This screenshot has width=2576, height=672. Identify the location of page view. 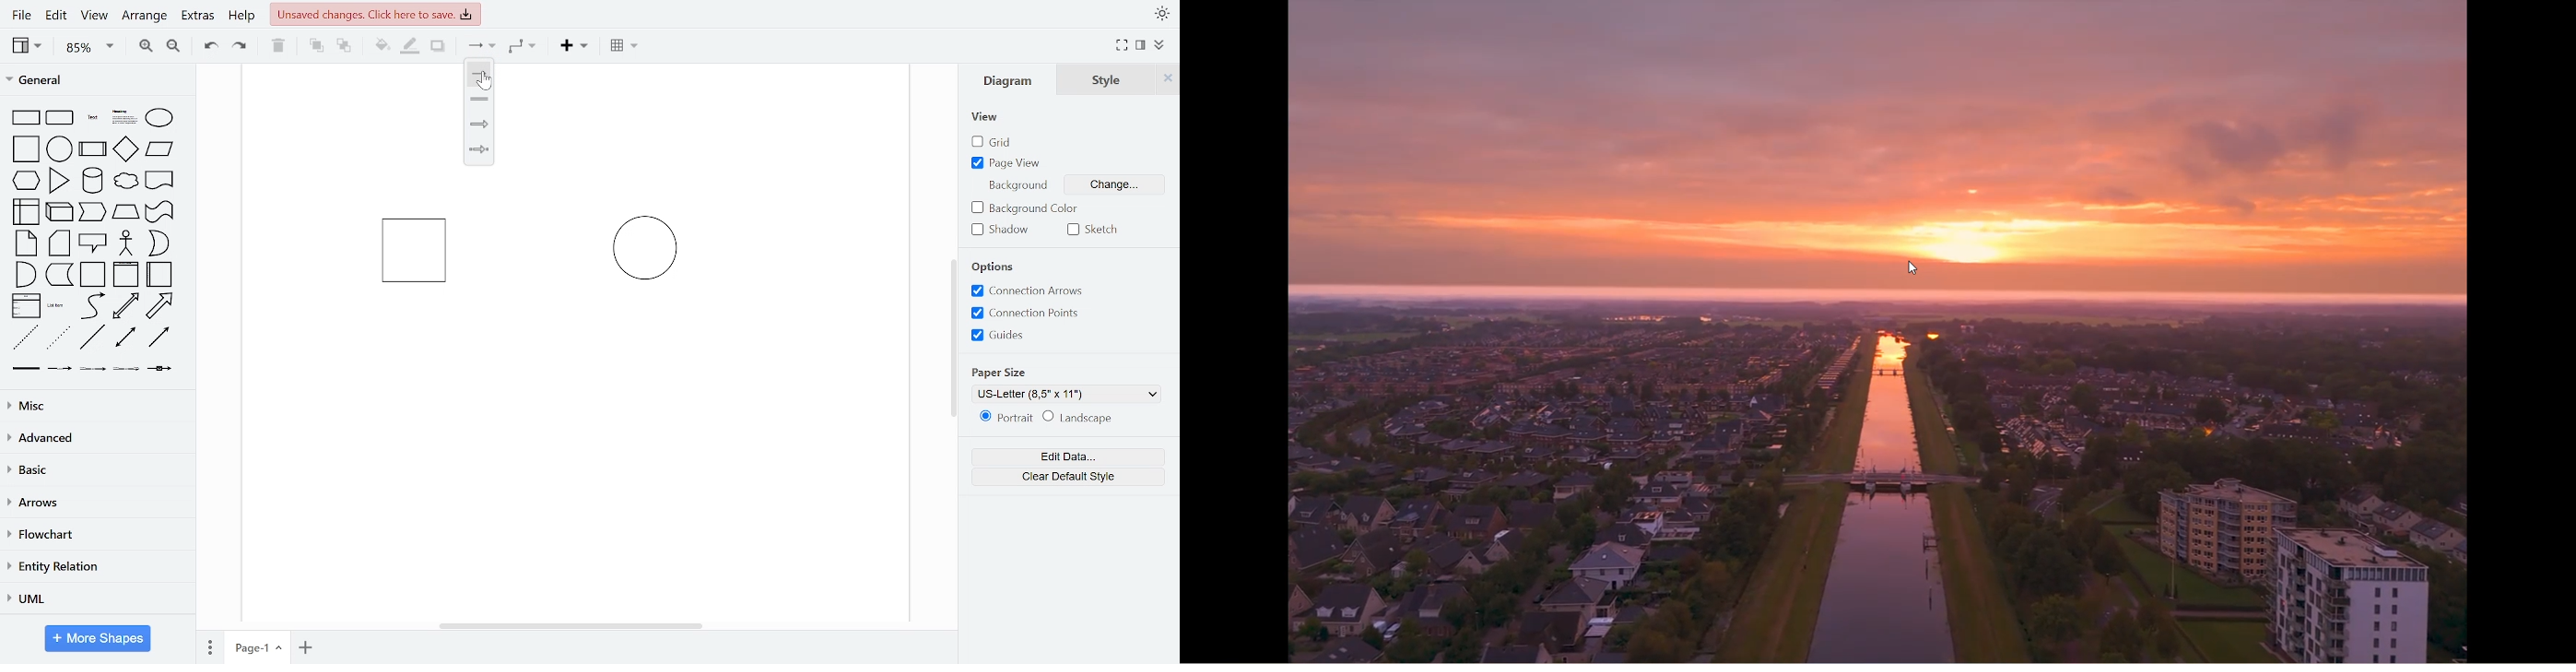
(1008, 162).